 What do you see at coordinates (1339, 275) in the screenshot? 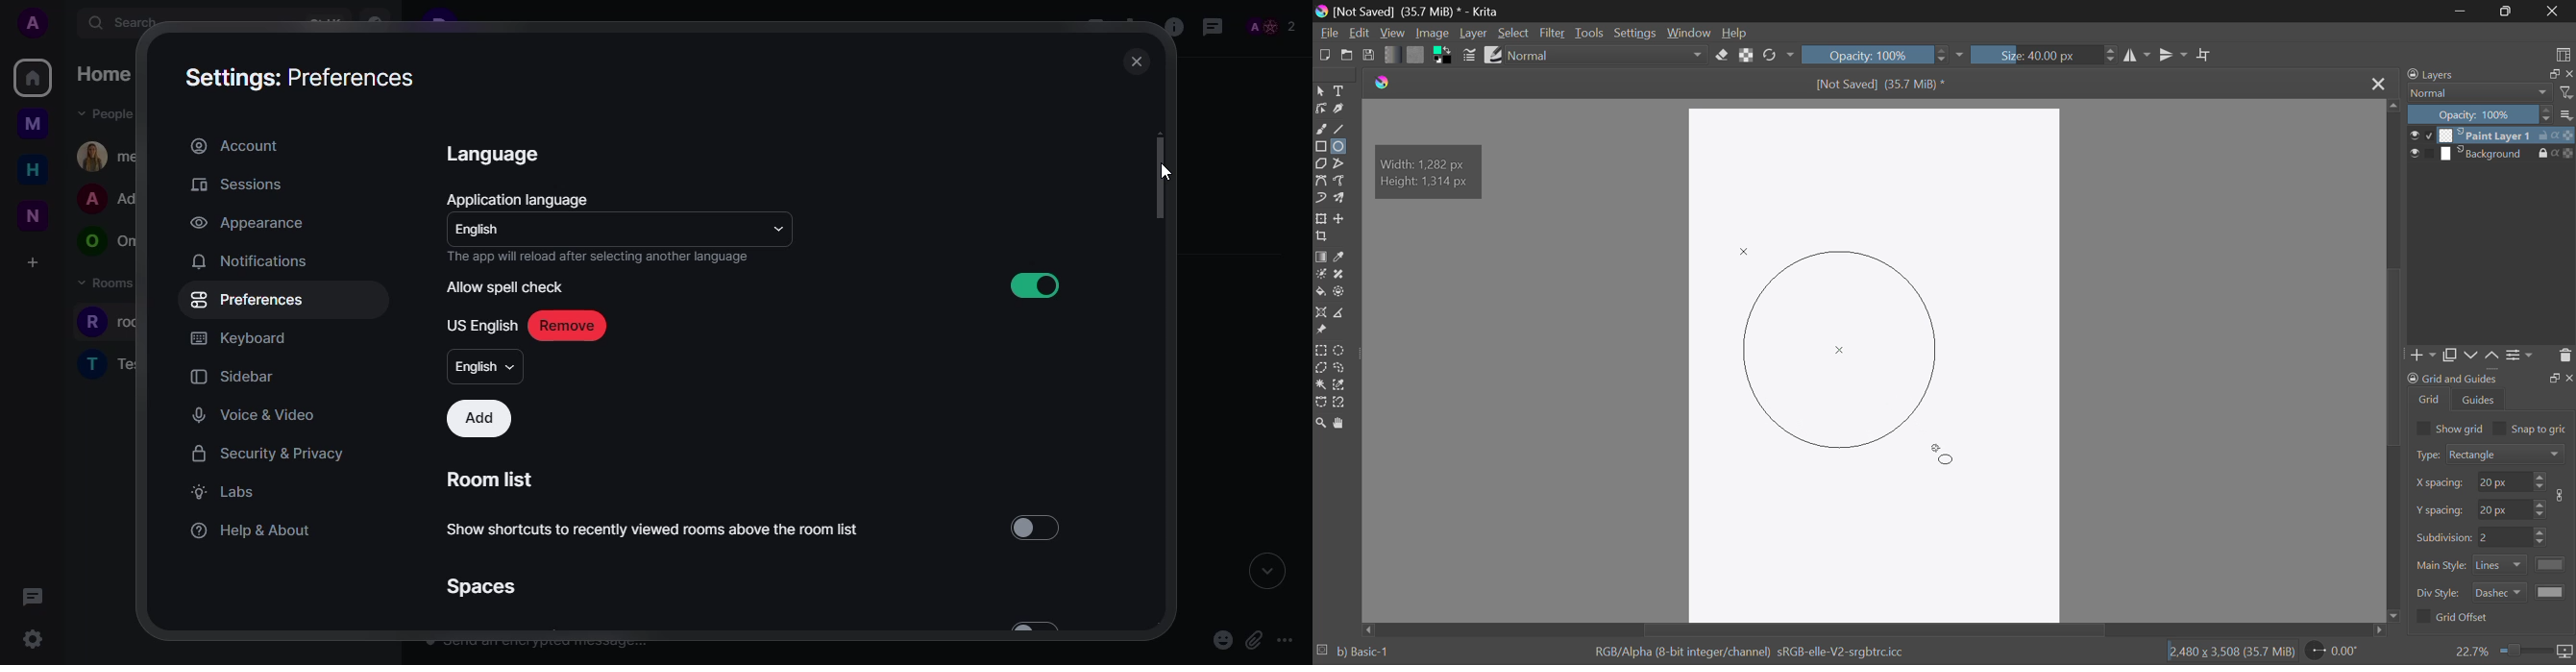
I see `Smart Patch Tool` at bounding box center [1339, 275].